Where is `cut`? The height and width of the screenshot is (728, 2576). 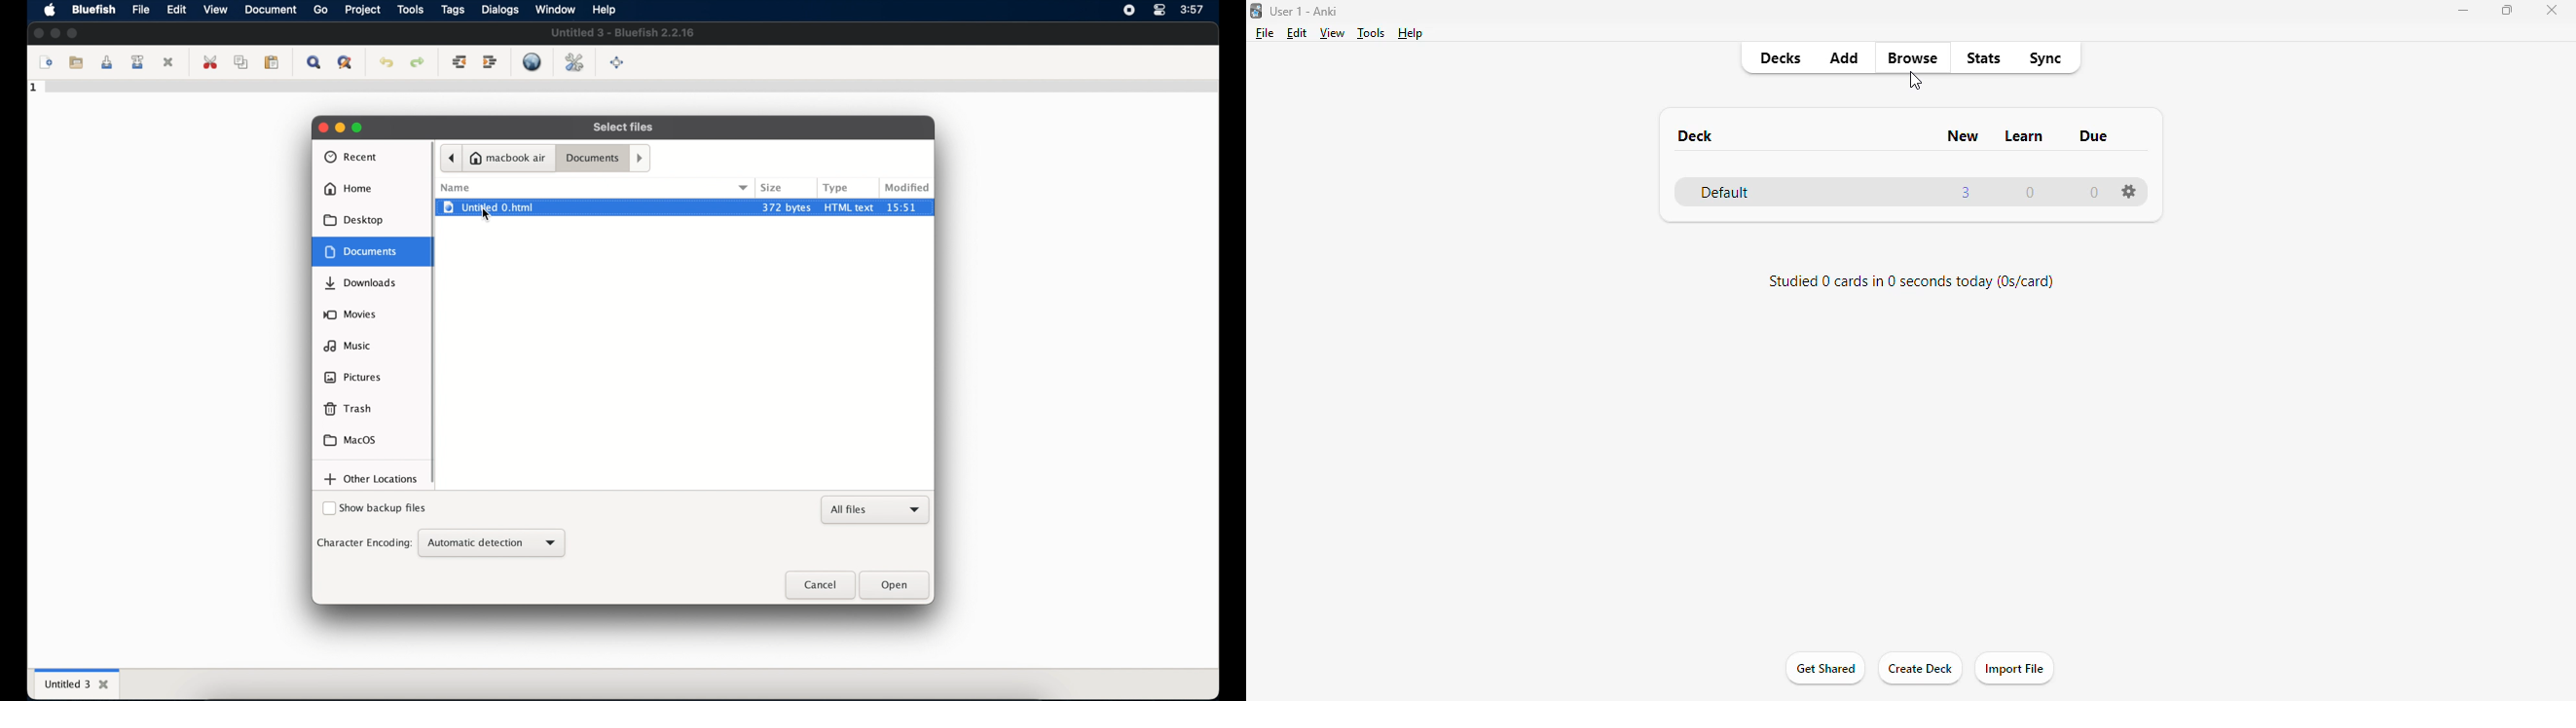 cut is located at coordinates (210, 62).